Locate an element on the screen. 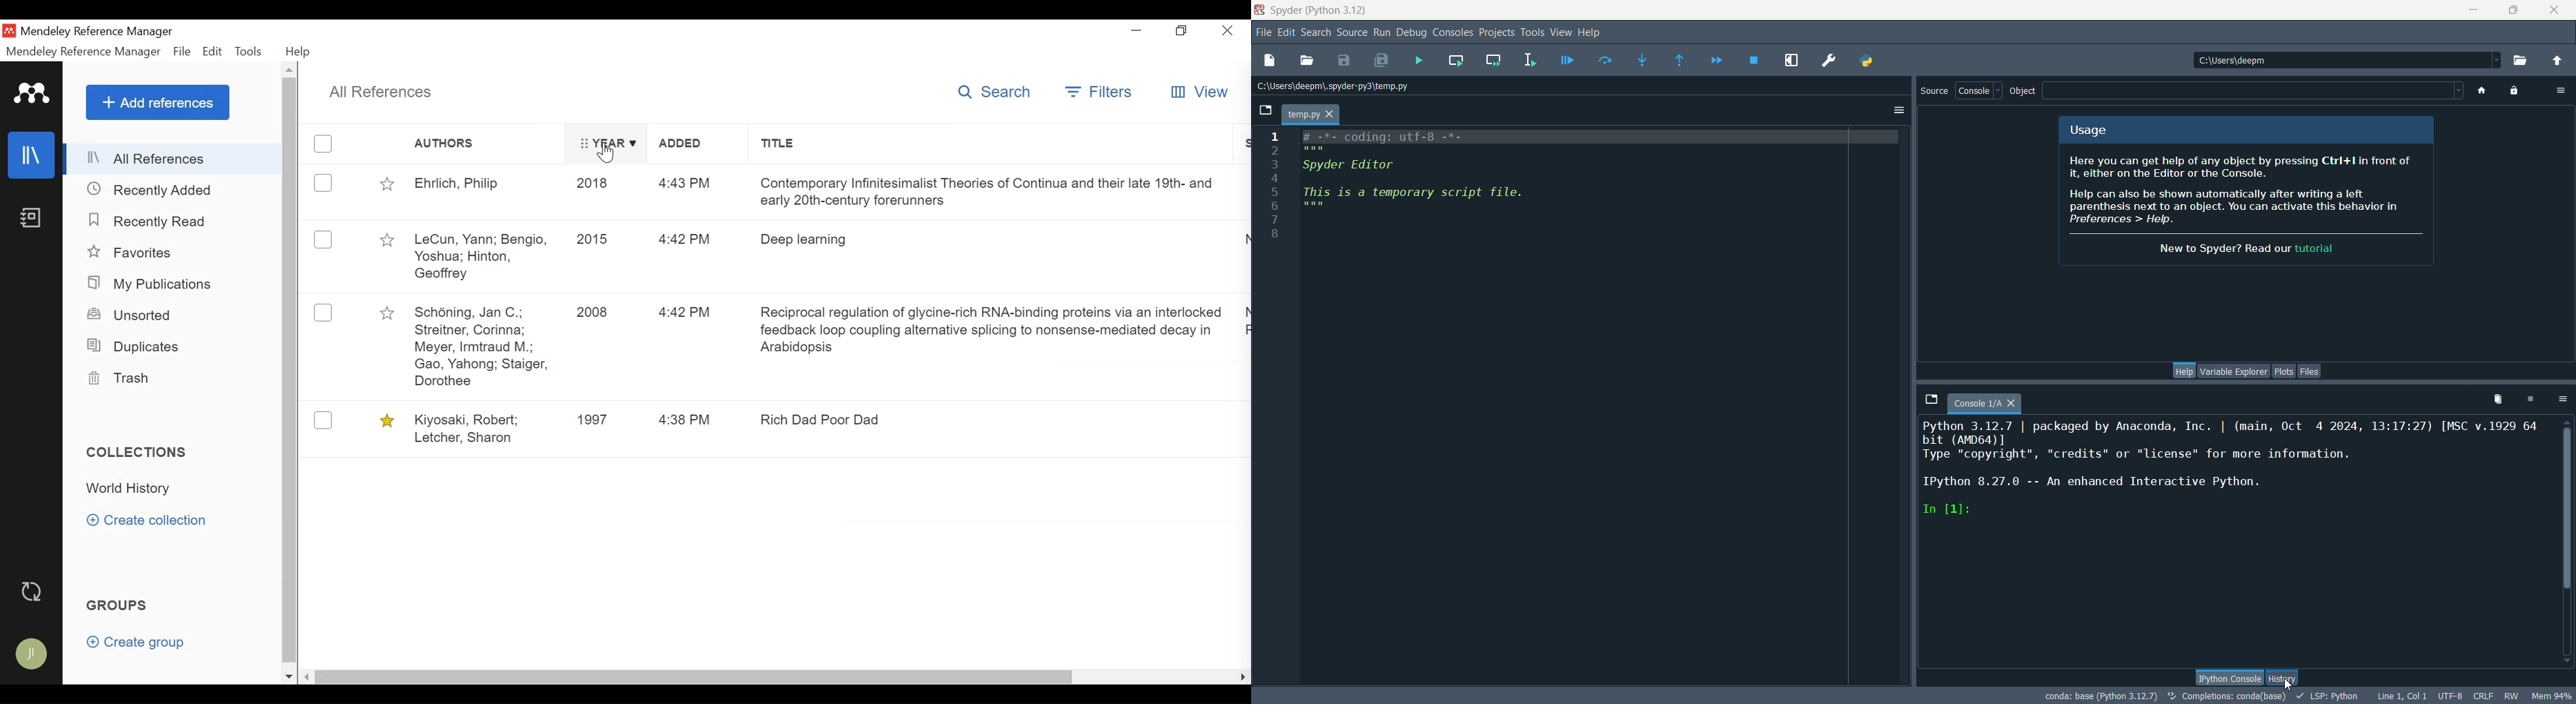 Image resolution: width=2576 pixels, height=728 pixels. Collections is located at coordinates (138, 452).